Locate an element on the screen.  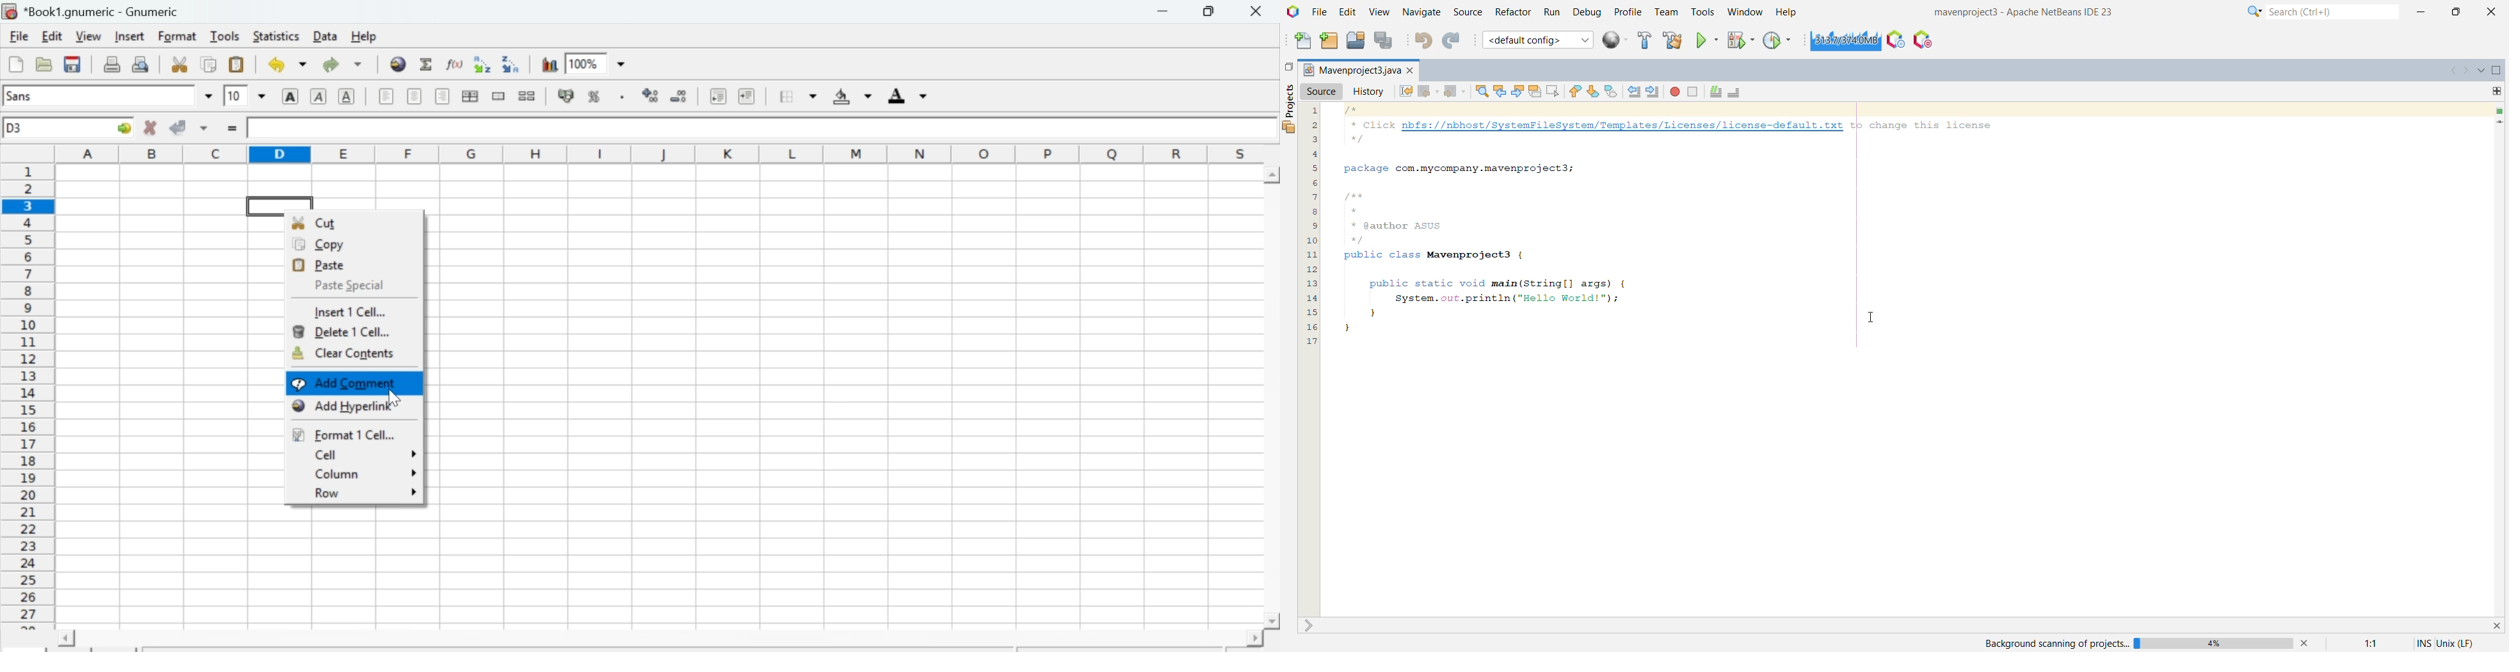
View is located at coordinates (88, 35).